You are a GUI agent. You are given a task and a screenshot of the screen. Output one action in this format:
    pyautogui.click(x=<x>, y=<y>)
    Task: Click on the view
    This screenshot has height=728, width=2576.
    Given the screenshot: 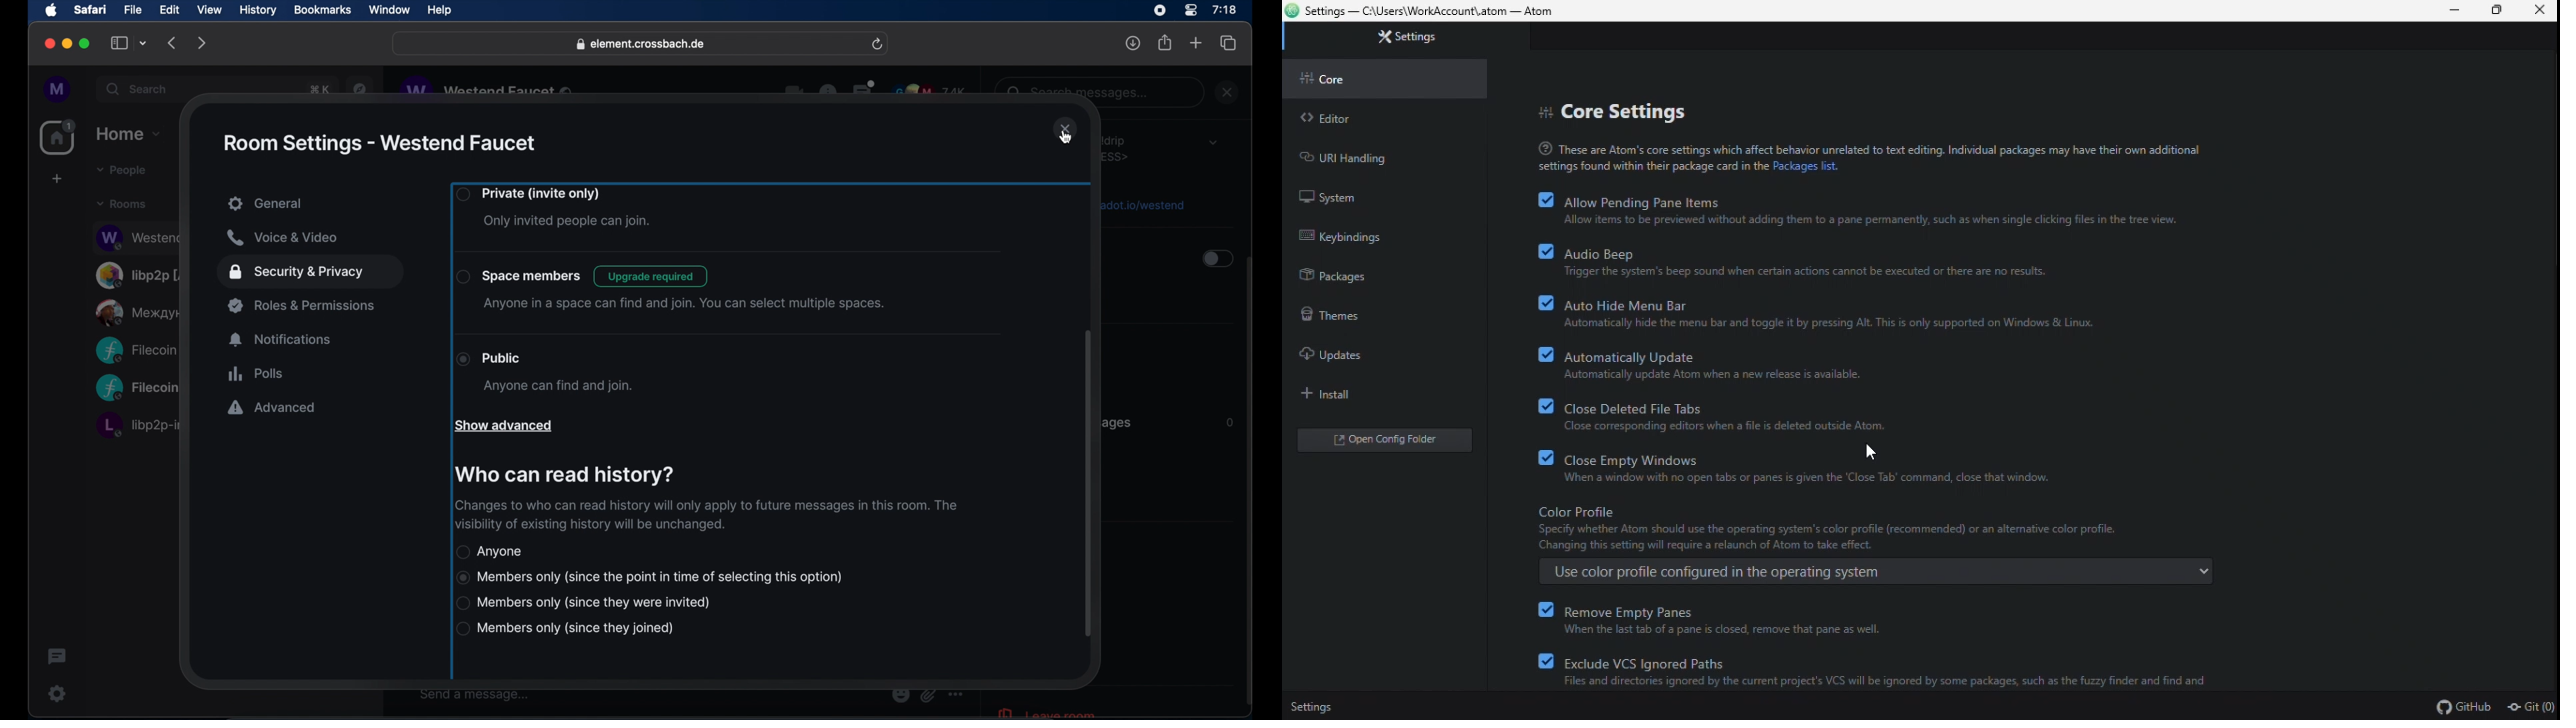 What is the action you would take?
    pyautogui.click(x=209, y=10)
    